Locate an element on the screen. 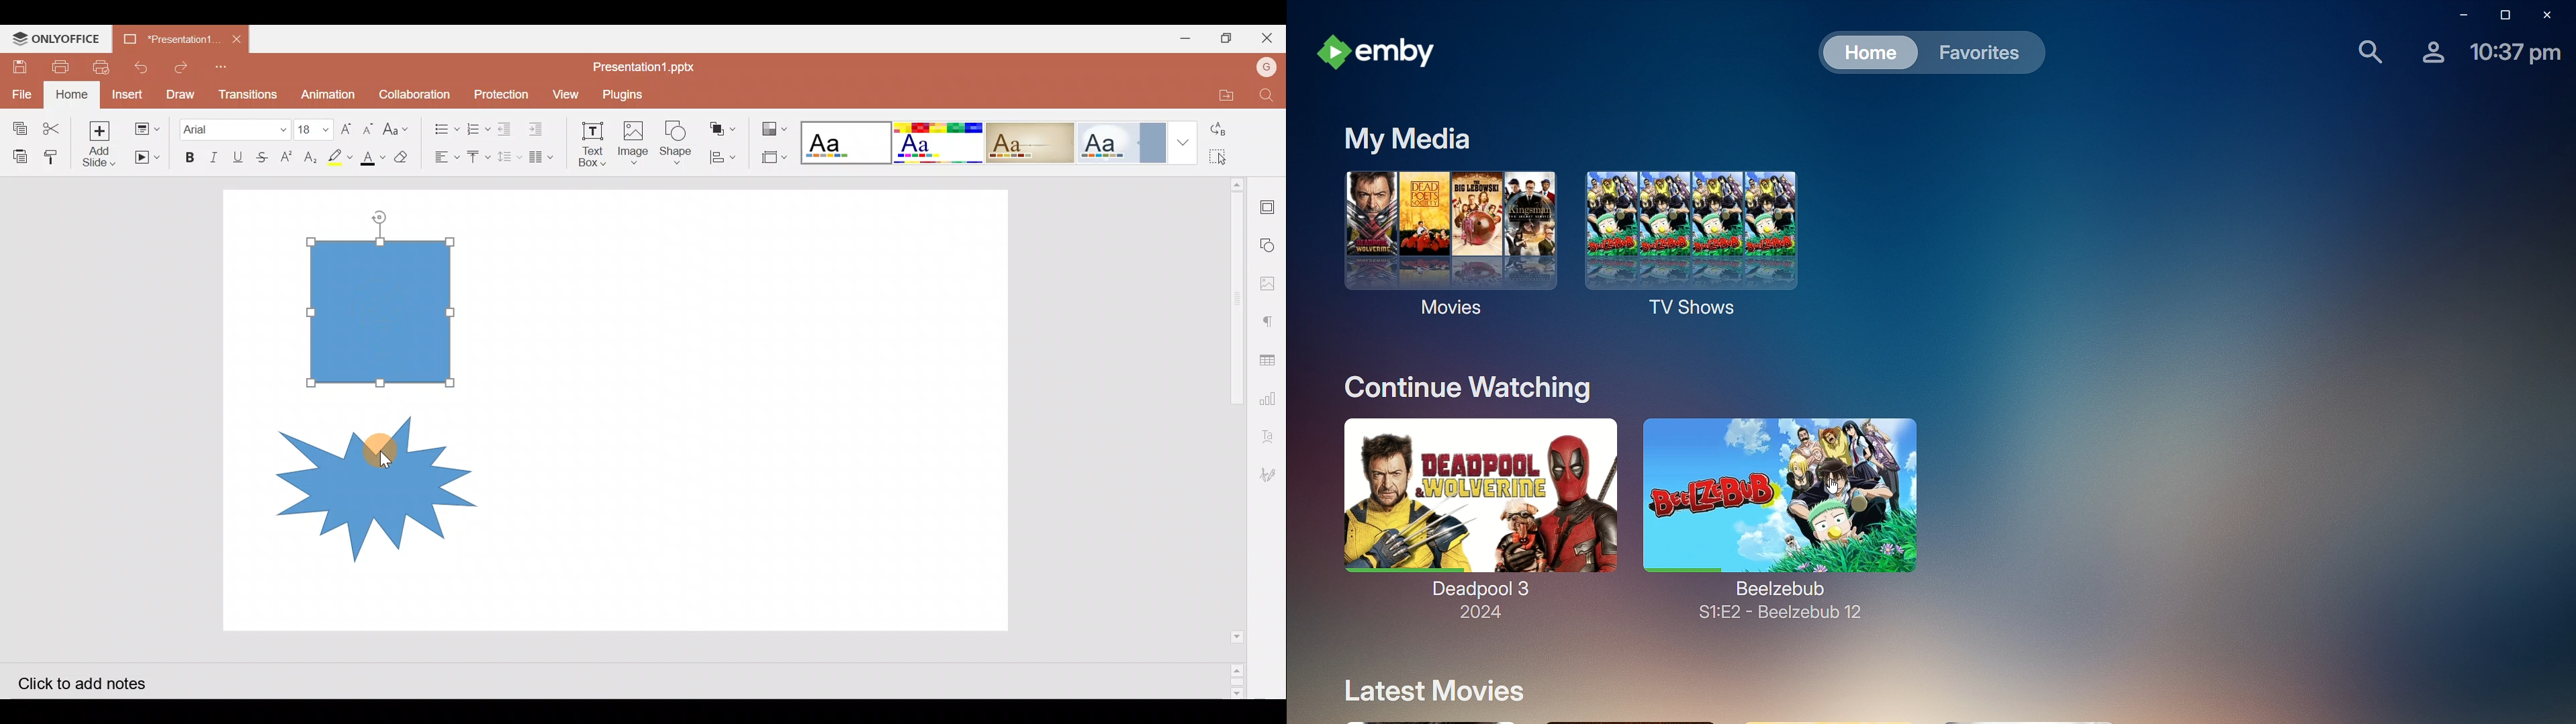 The width and height of the screenshot is (2576, 728). Arrange shape is located at coordinates (724, 125).